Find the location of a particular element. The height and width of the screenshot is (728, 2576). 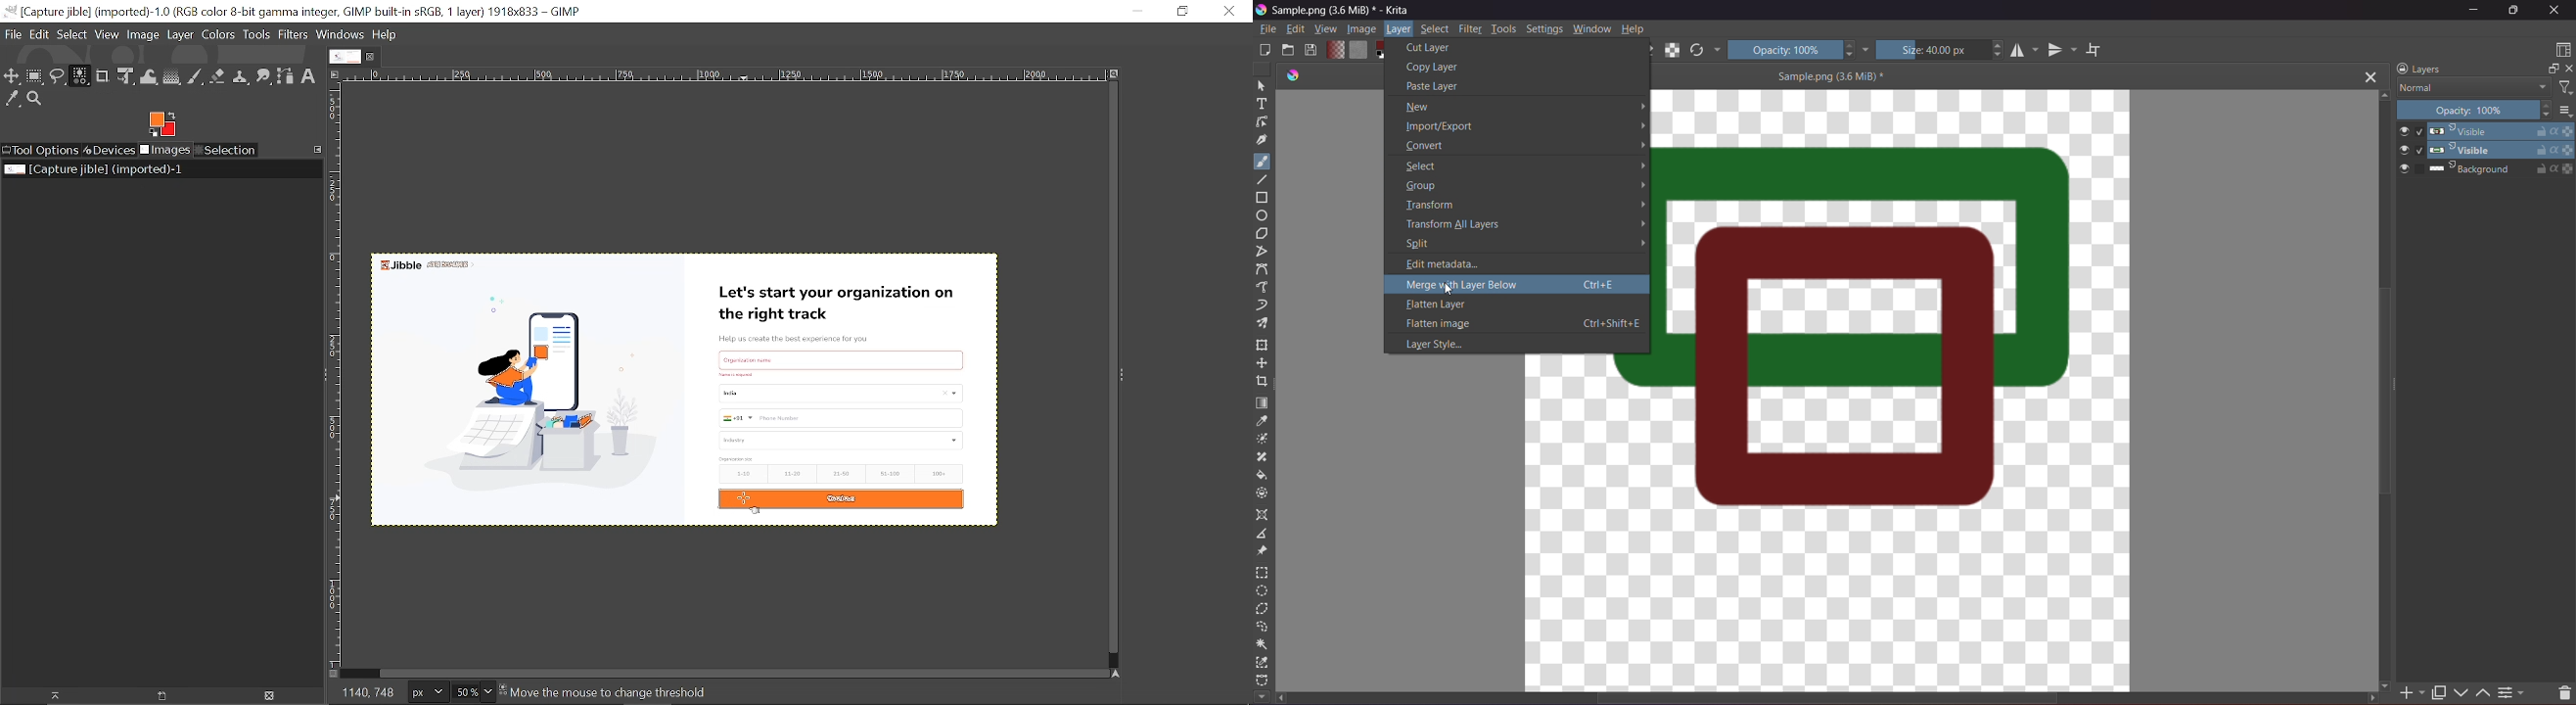

Color picker tool is located at coordinates (13, 100).